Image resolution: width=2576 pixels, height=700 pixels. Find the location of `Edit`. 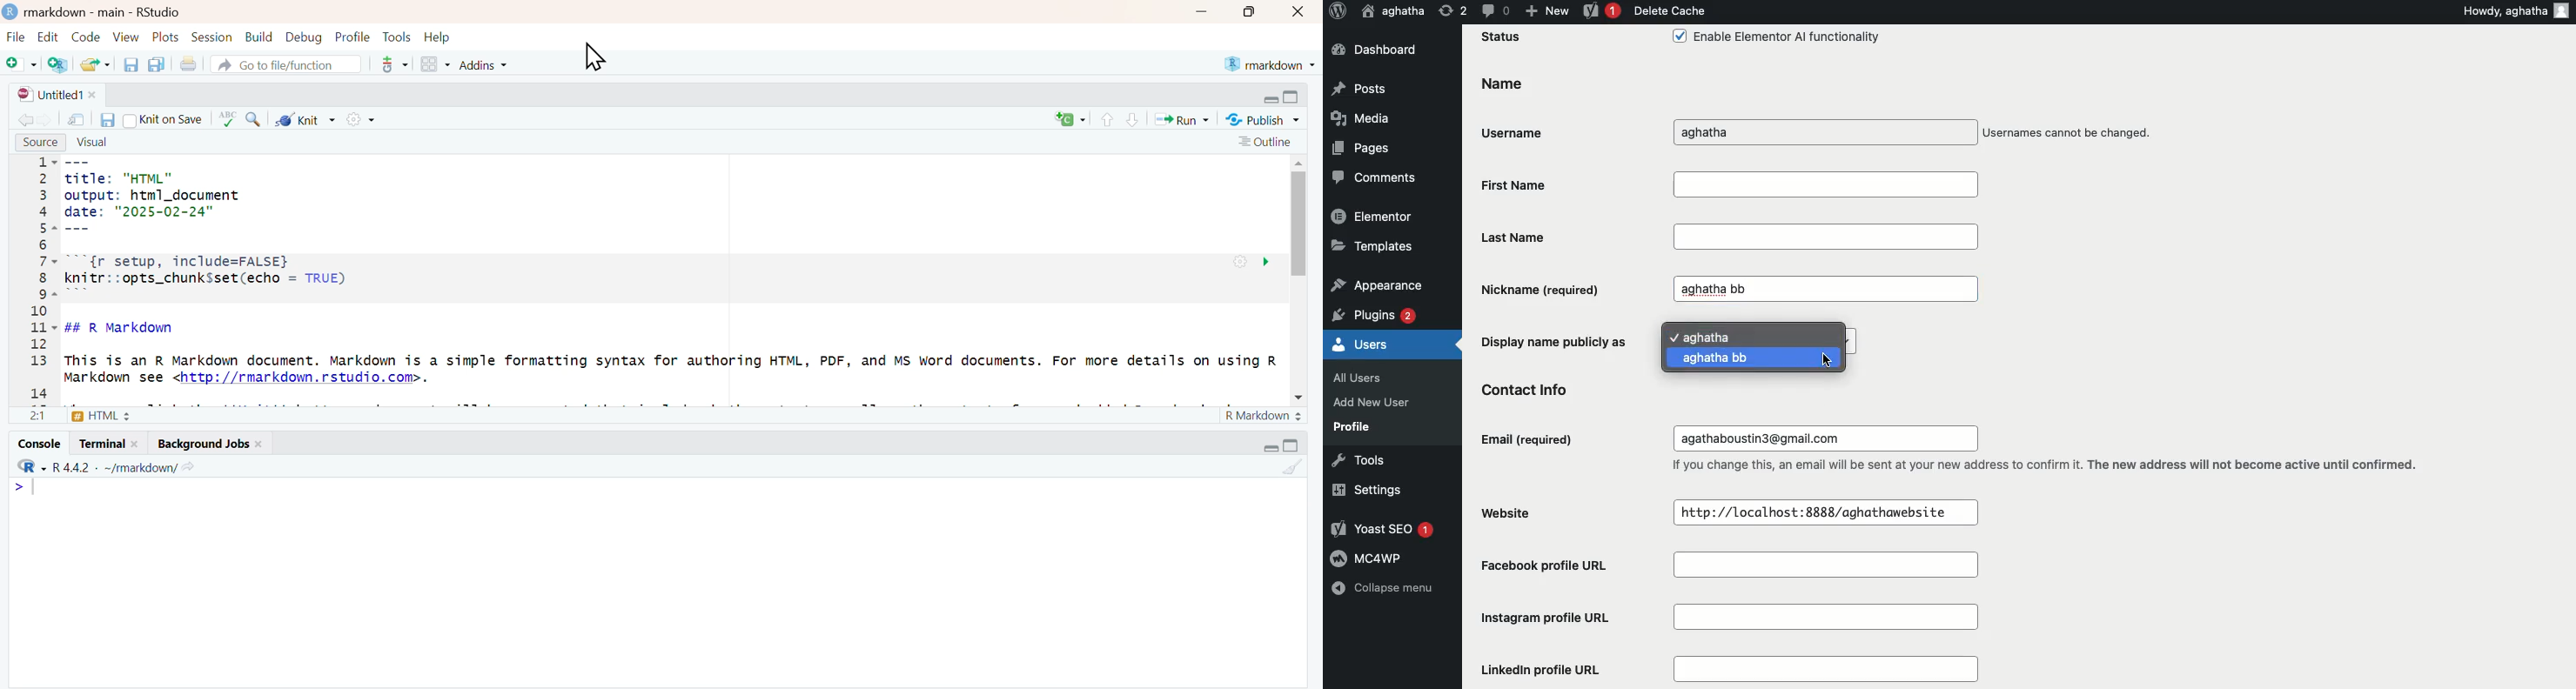

Edit is located at coordinates (47, 38).